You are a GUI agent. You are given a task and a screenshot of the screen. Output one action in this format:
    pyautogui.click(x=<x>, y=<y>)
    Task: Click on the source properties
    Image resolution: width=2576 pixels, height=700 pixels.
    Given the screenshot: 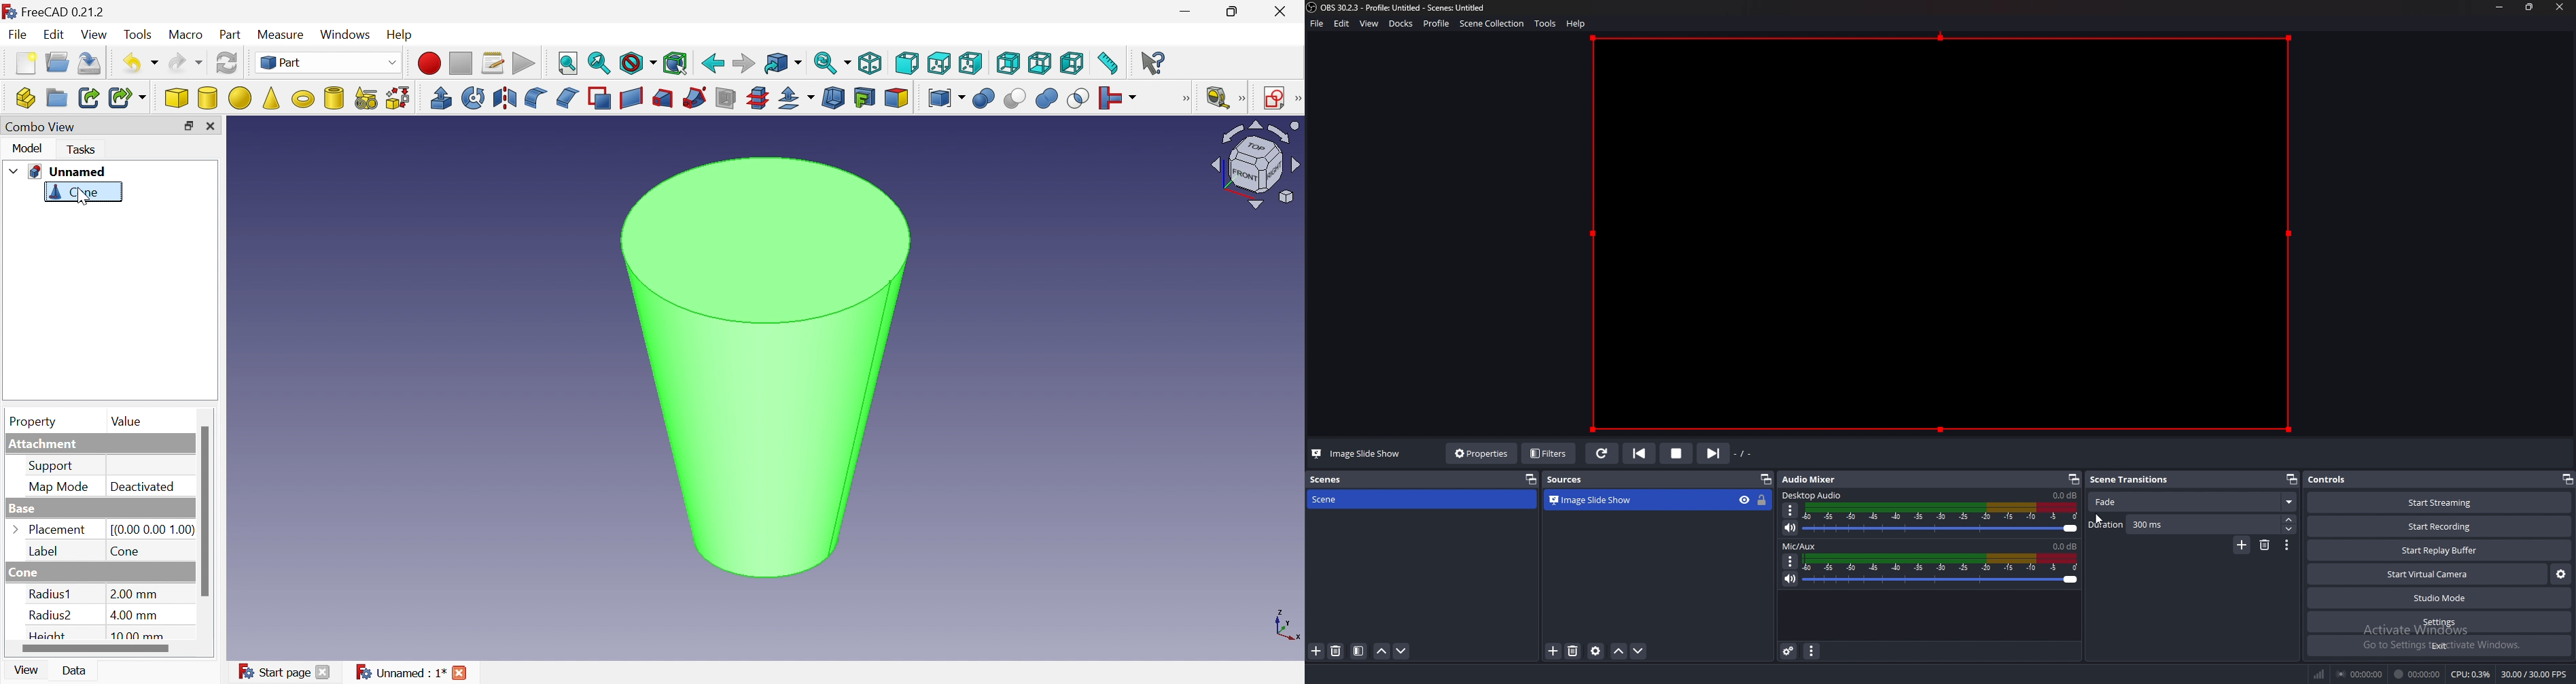 What is the action you would take?
    pyautogui.click(x=1596, y=651)
    